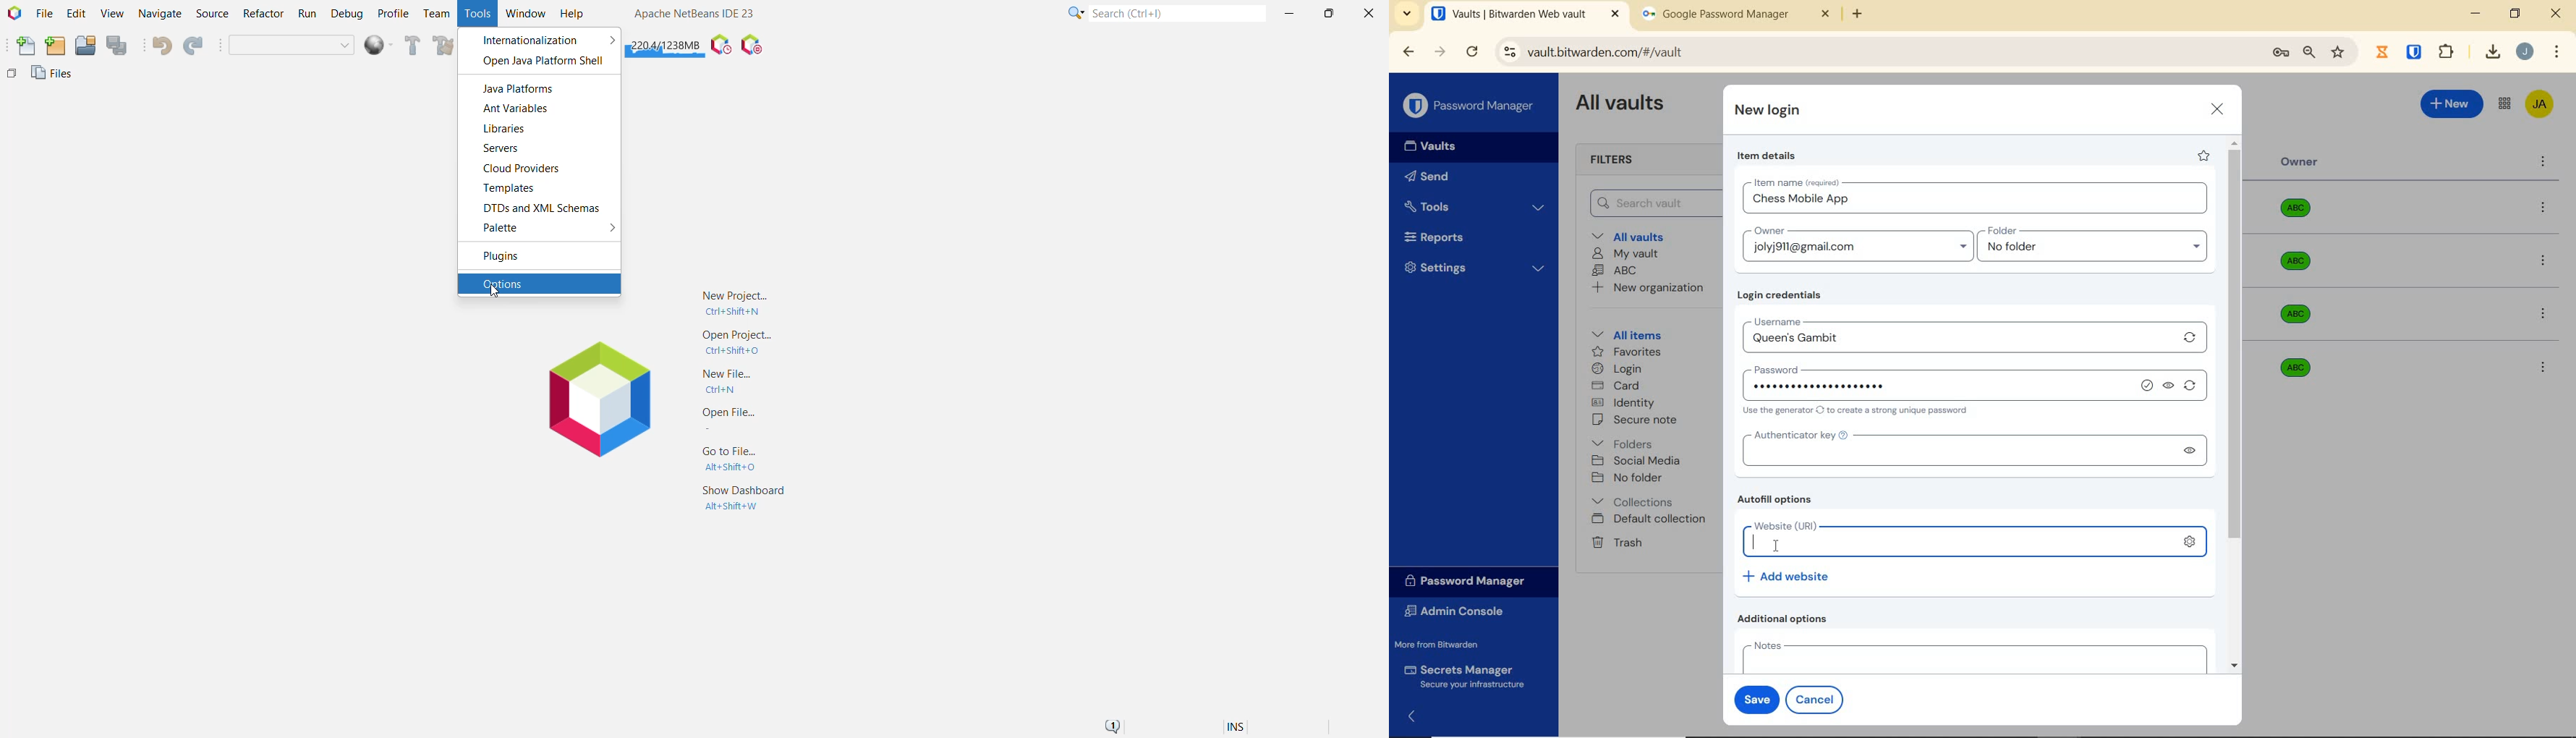 This screenshot has width=2576, height=756. What do you see at coordinates (1768, 112) in the screenshot?
I see `New login` at bounding box center [1768, 112].